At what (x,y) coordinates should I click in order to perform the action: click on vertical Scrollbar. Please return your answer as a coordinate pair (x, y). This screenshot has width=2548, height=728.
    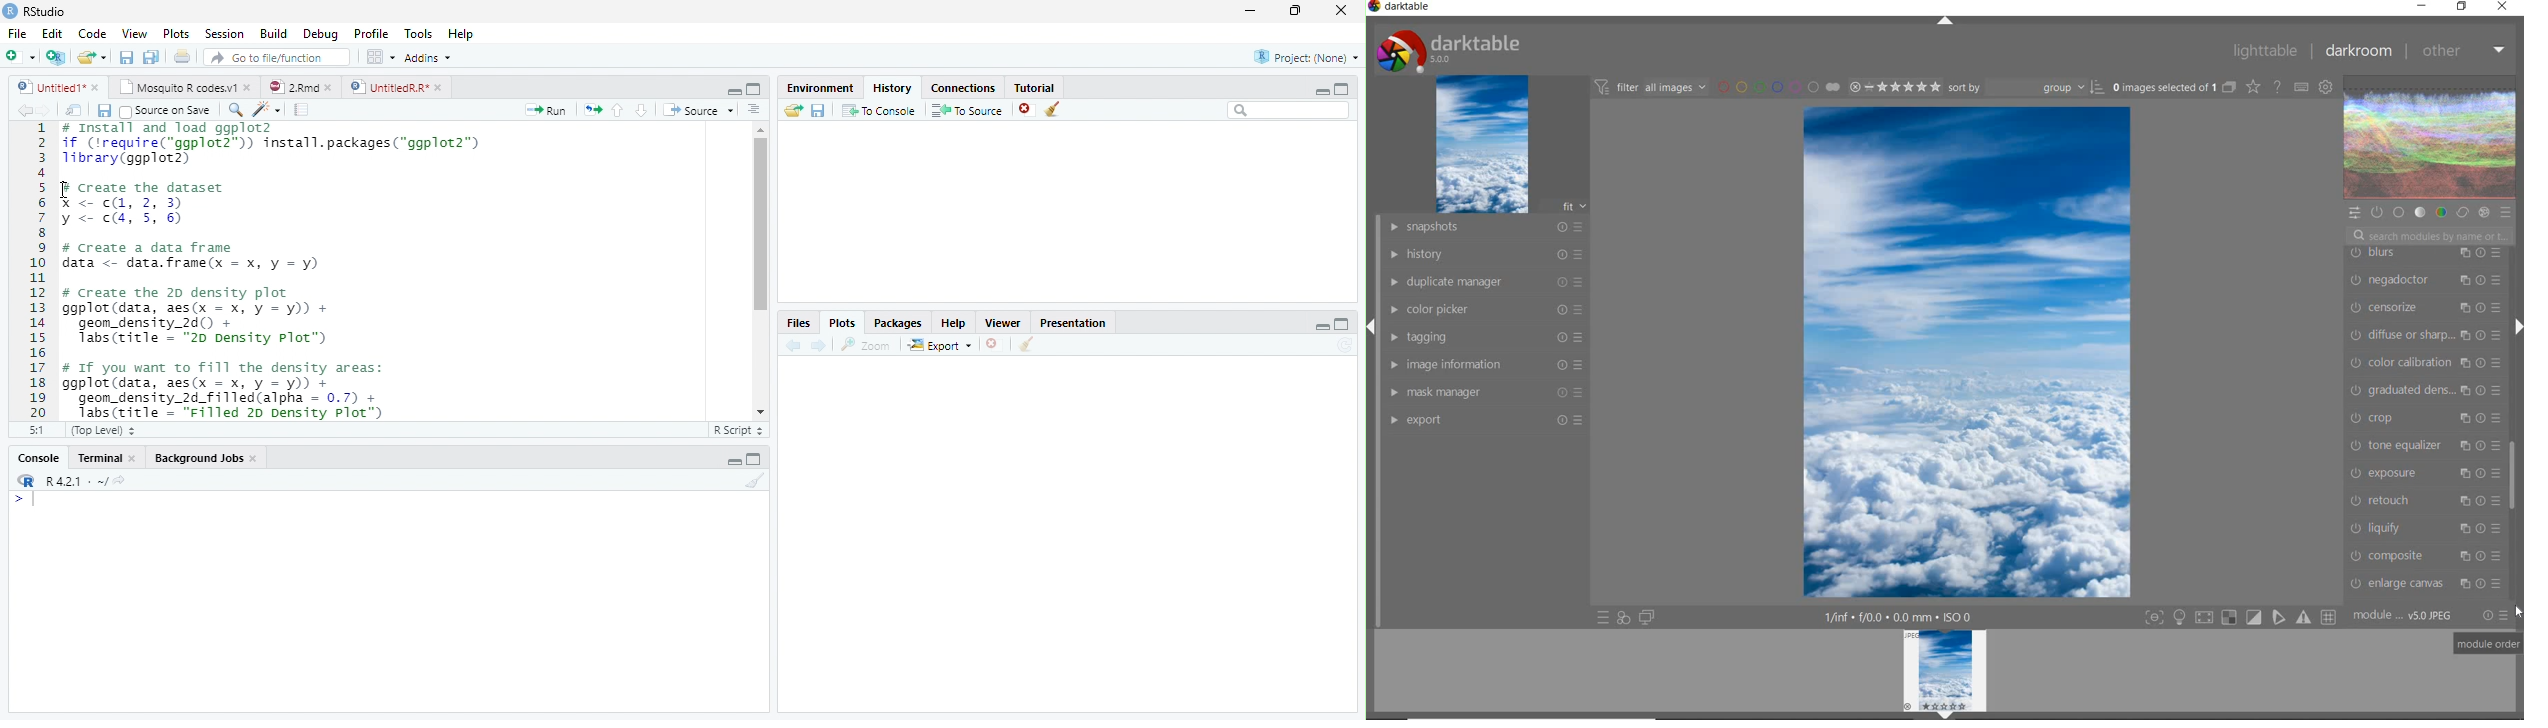
    Looking at the image, I should click on (758, 225).